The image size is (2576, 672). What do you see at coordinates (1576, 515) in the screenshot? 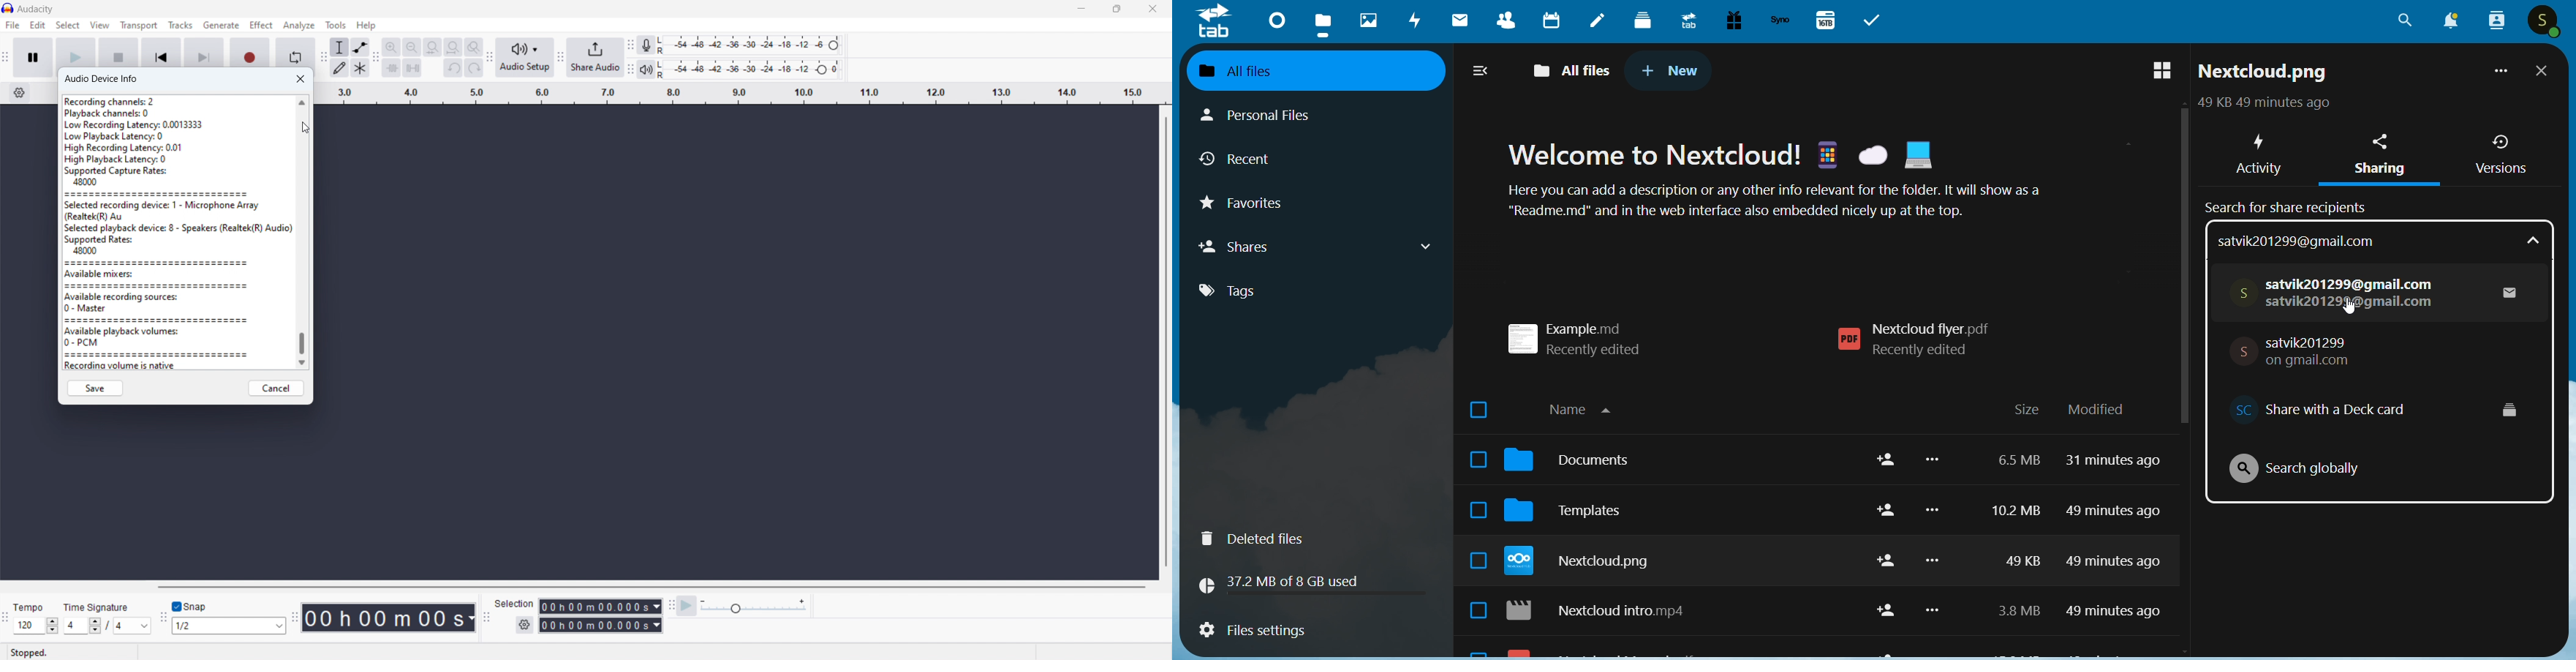
I see `templates` at bounding box center [1576, 515].